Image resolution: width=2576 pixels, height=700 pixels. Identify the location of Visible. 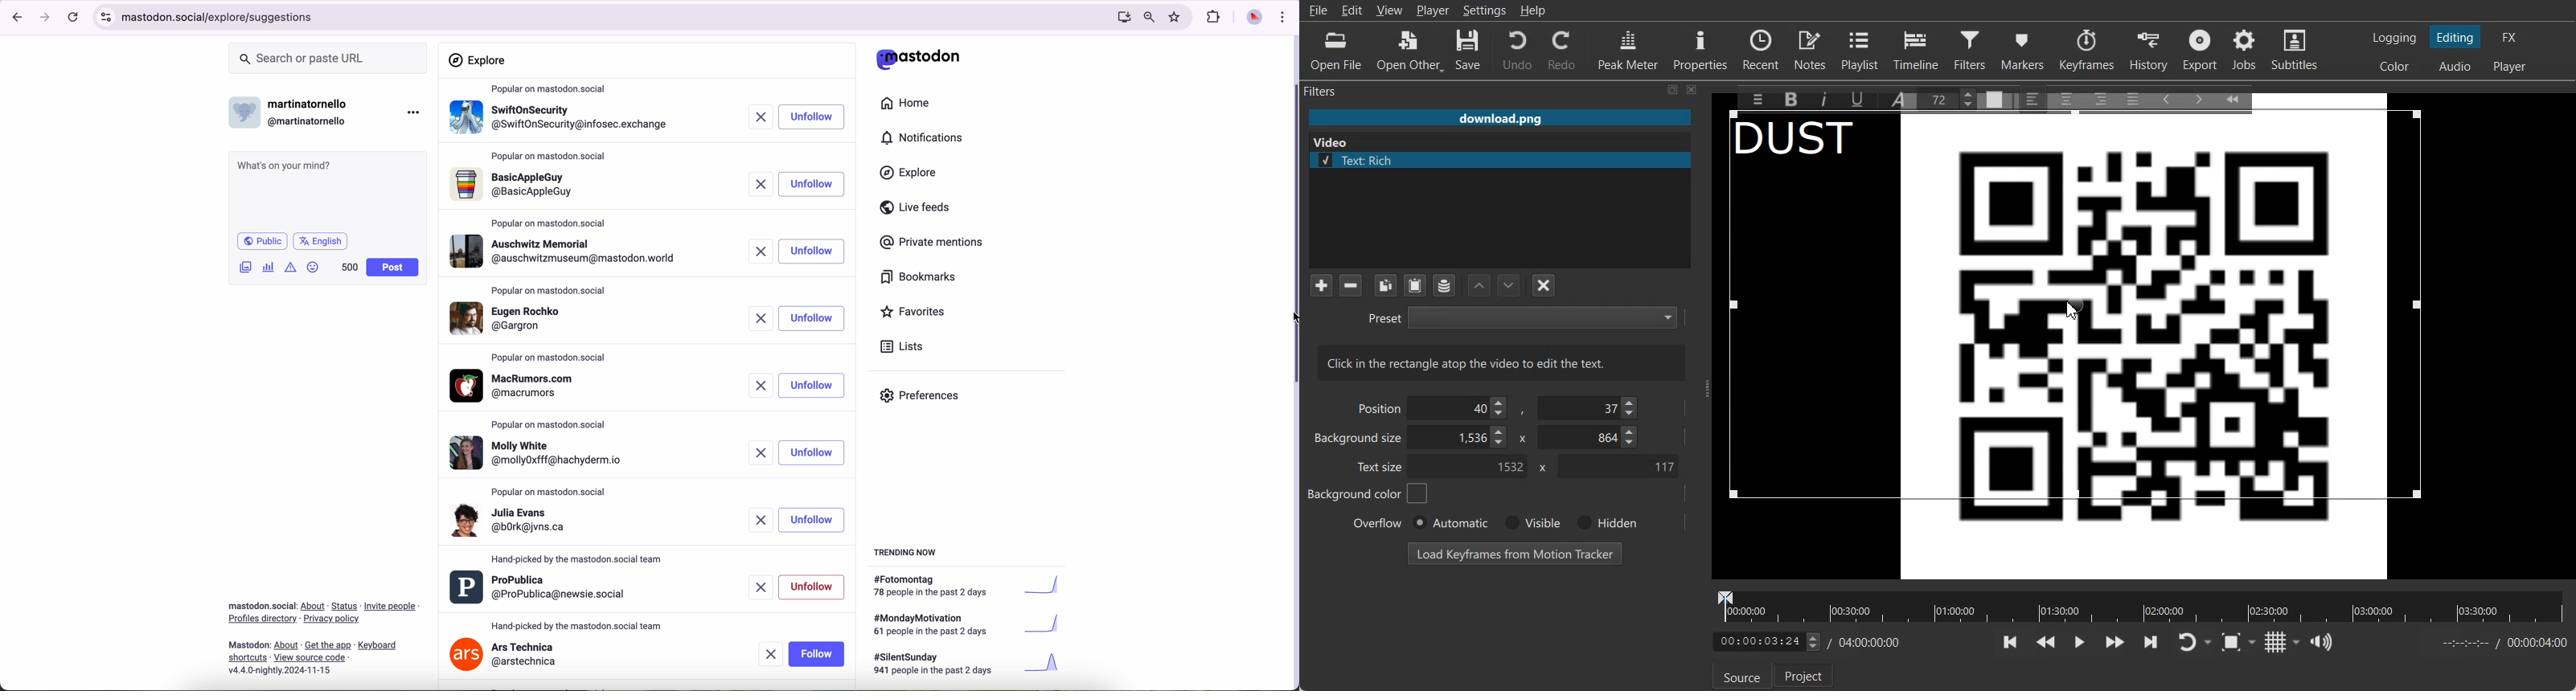
(1531, 523).